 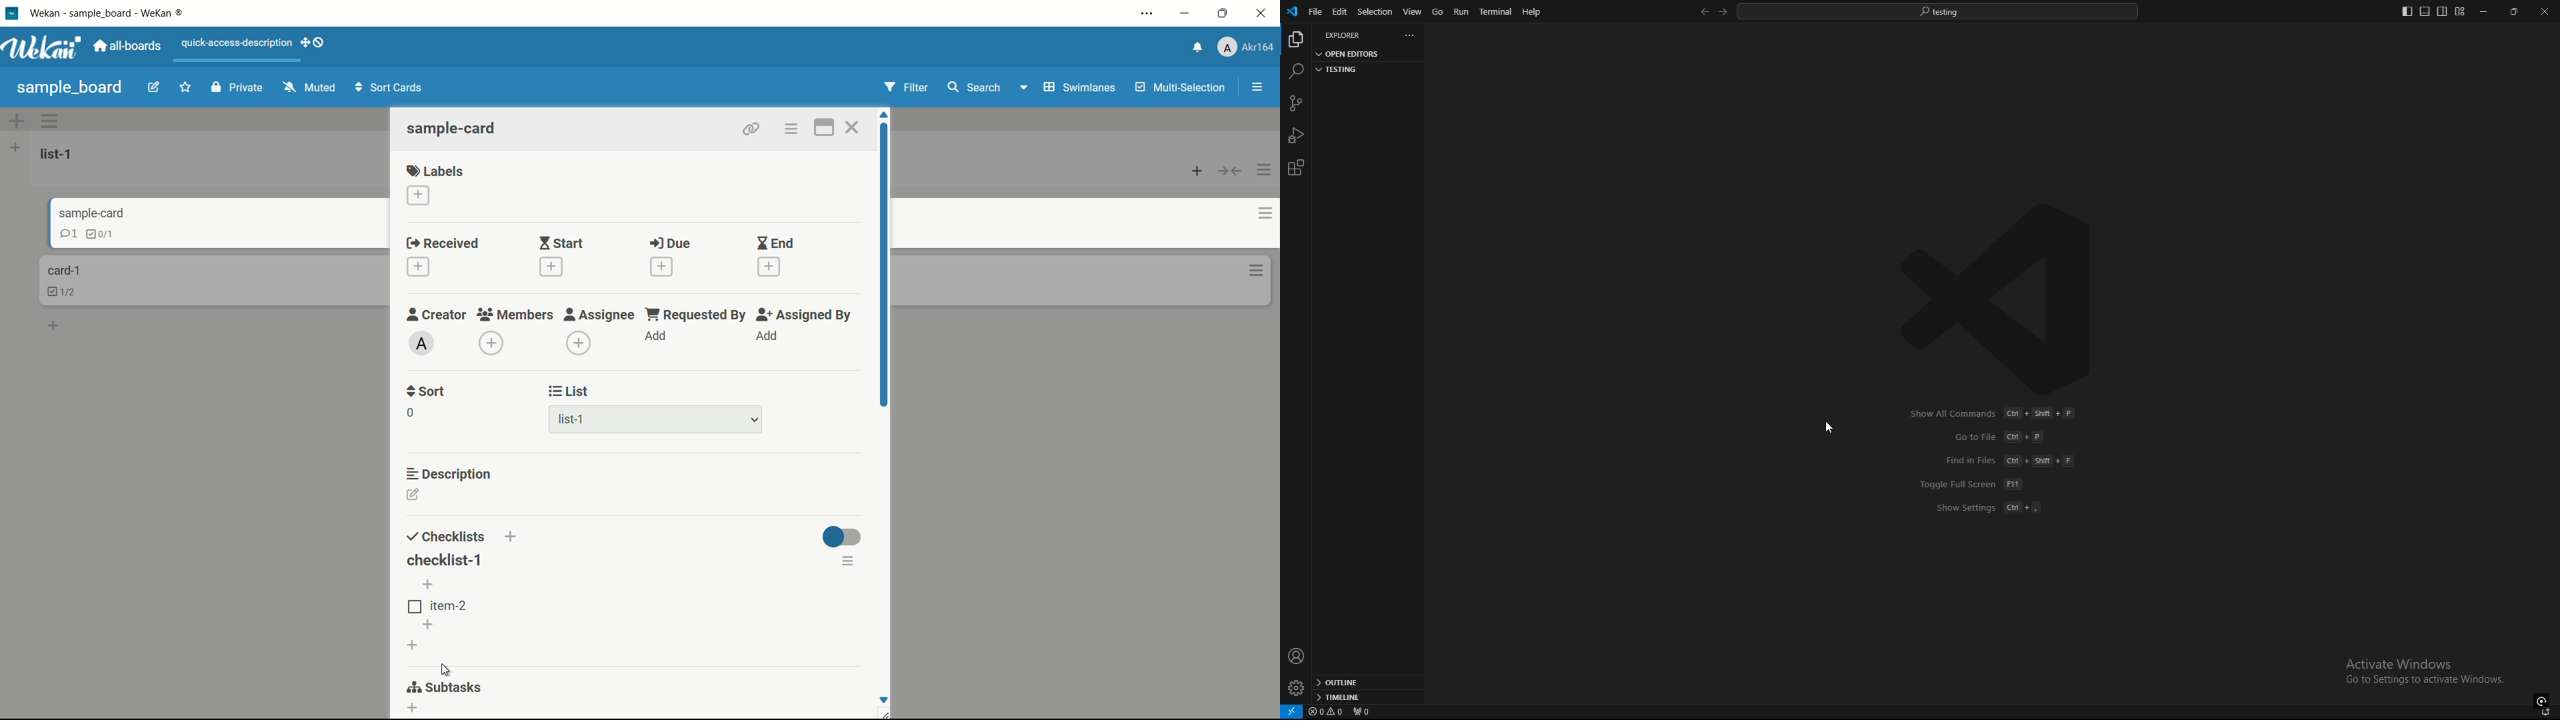 I want to click on open editors, so click(x=1360, y=55).